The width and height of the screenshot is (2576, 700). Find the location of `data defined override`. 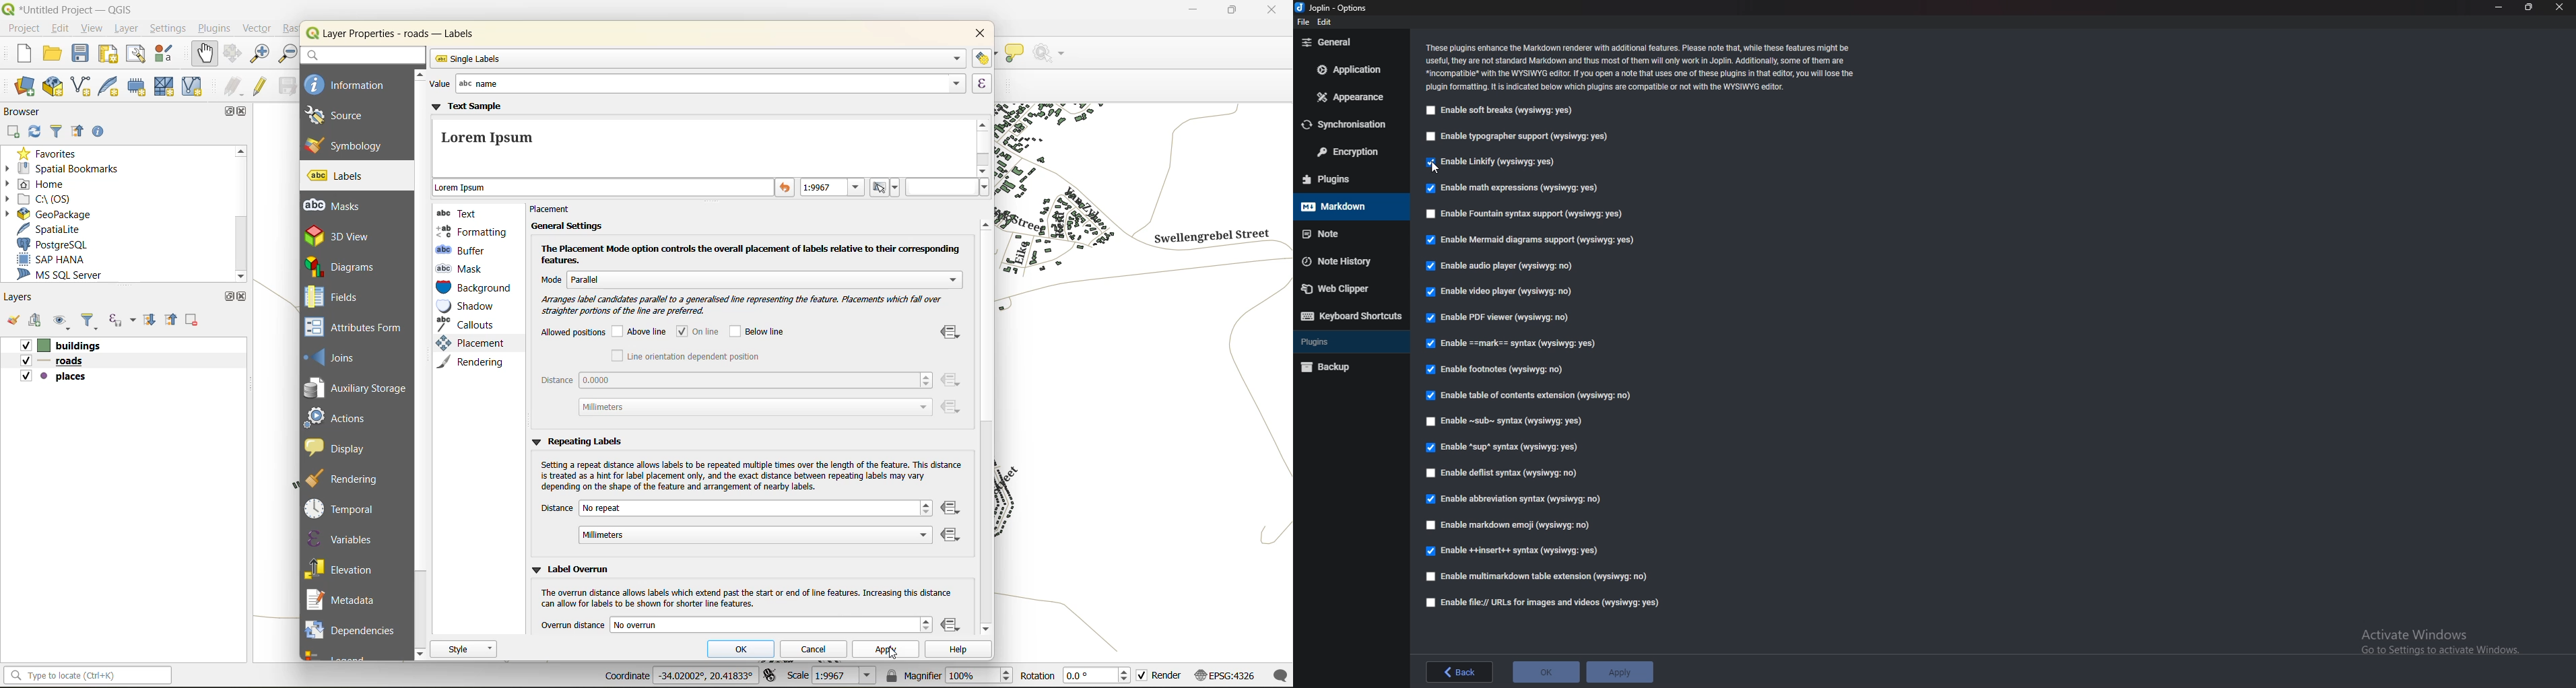

data defined override is located at coordinates (952, 626).